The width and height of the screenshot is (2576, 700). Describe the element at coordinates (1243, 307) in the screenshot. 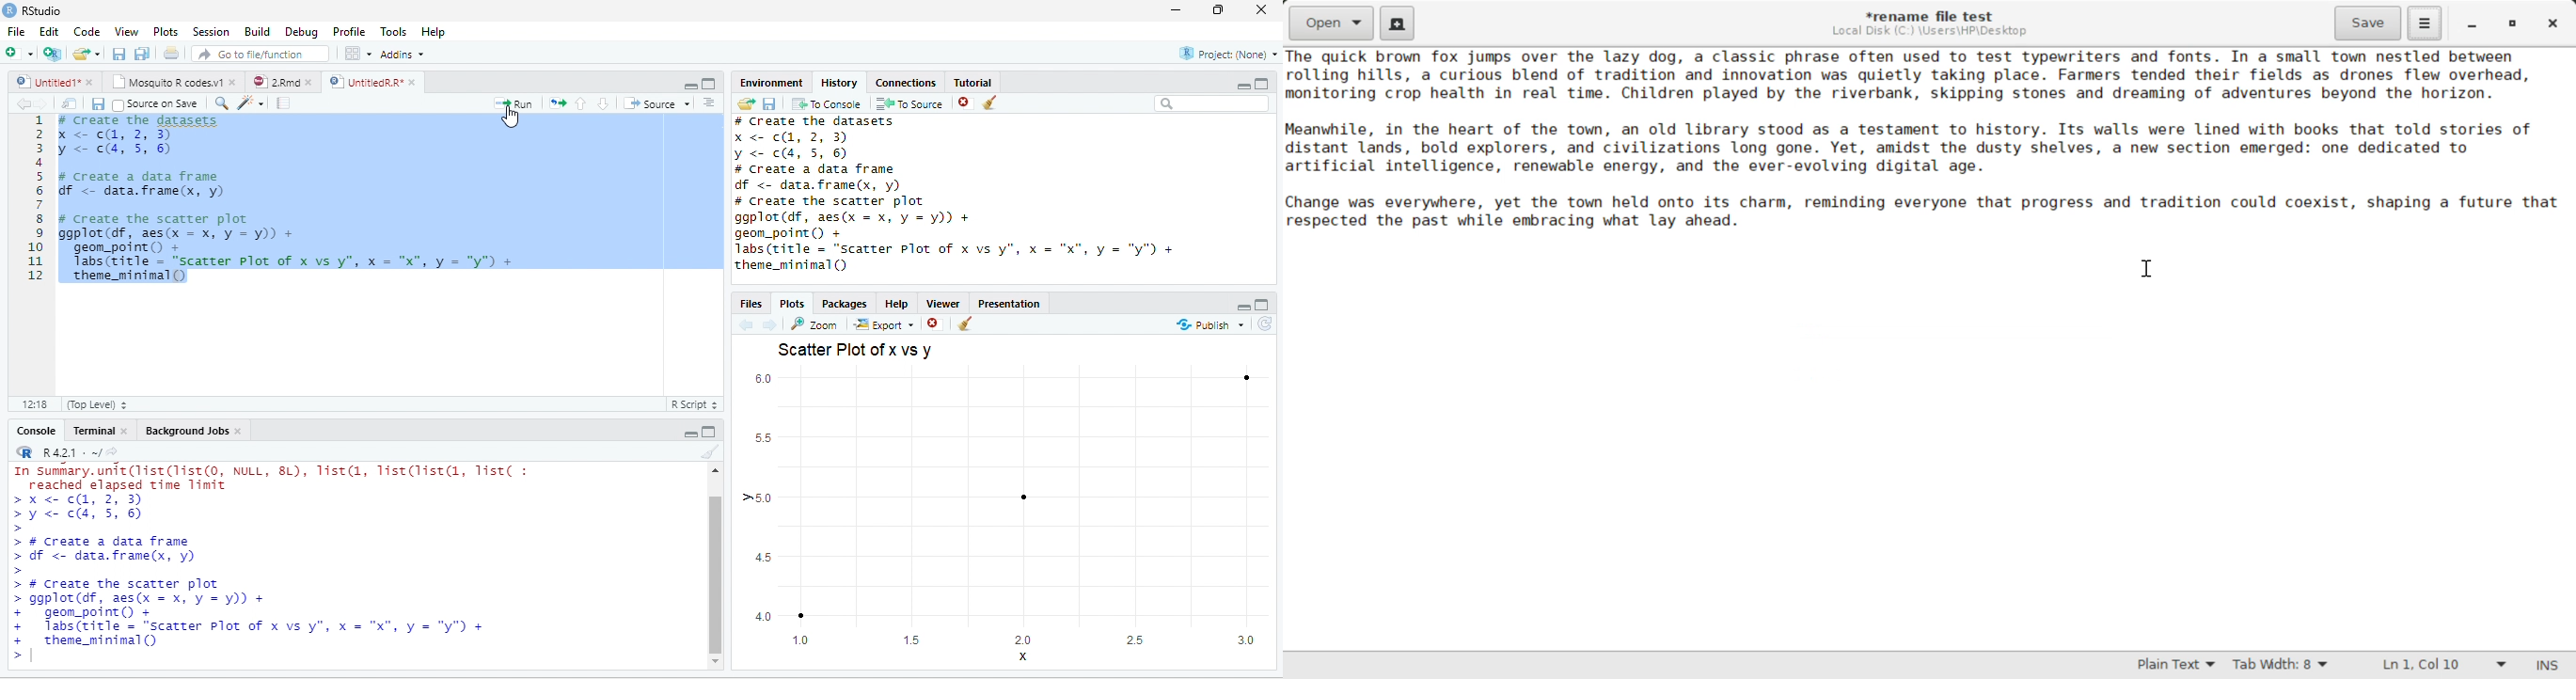

I see `Minimize` at that location.